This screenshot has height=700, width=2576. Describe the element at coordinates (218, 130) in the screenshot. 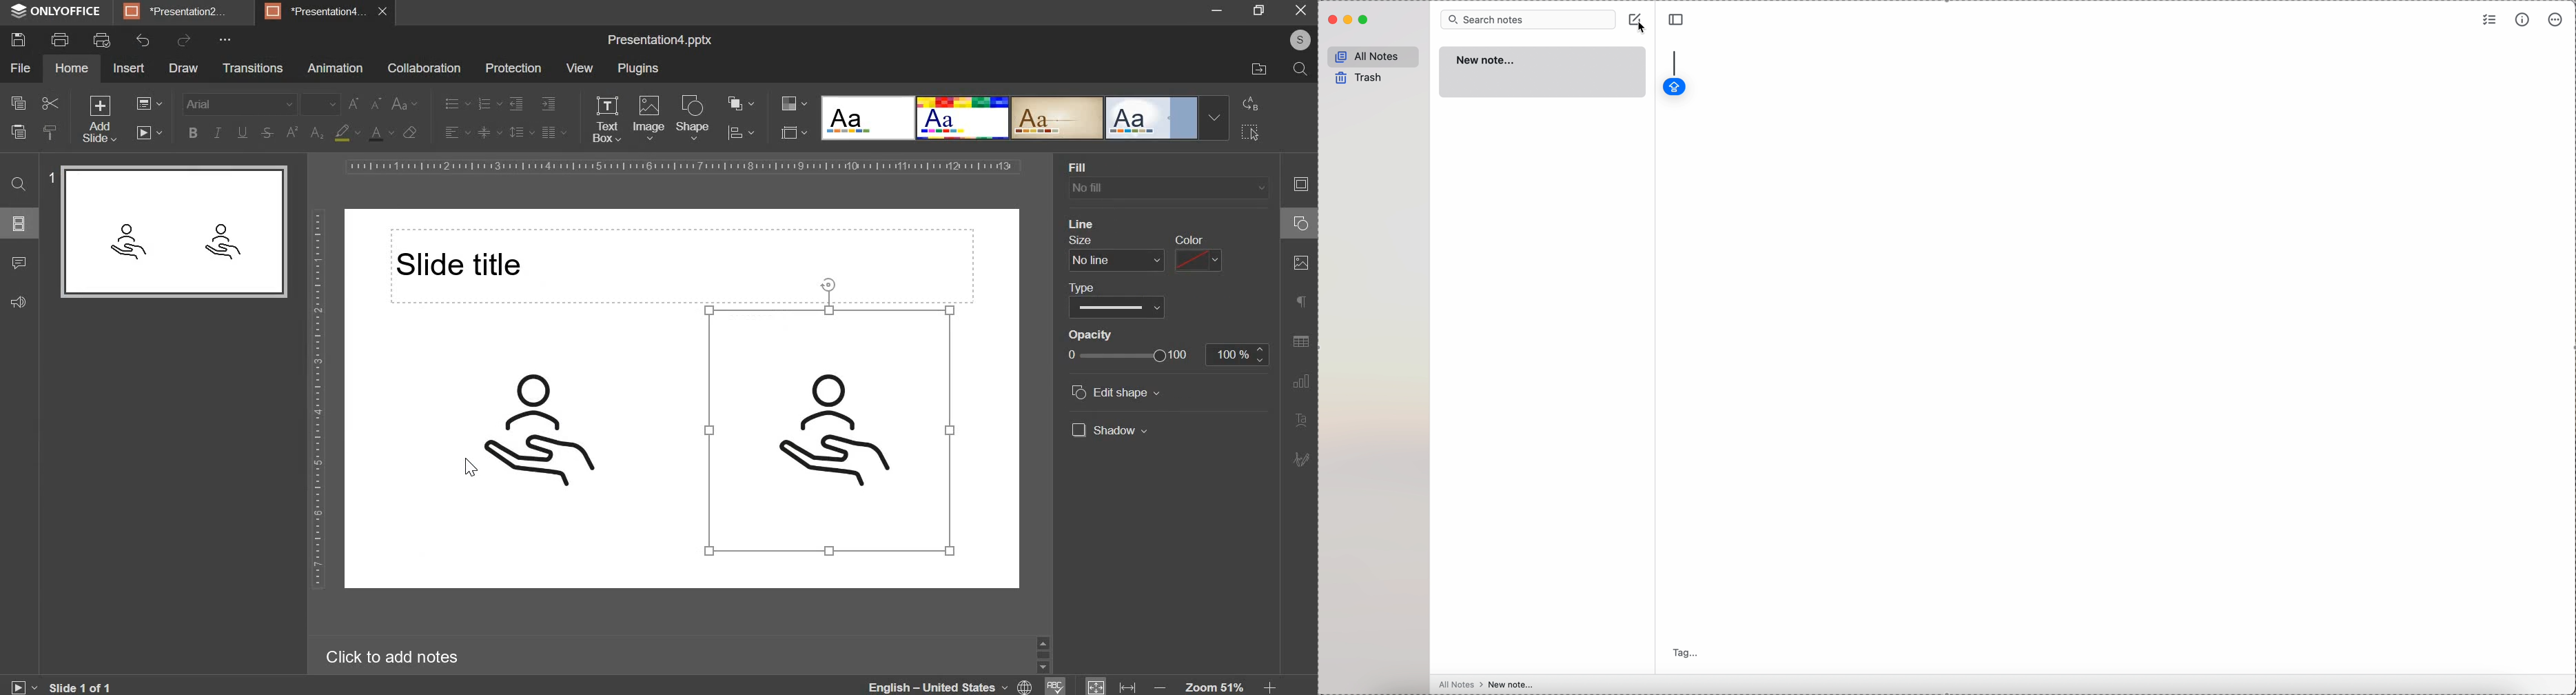

I see `italics` at that location.